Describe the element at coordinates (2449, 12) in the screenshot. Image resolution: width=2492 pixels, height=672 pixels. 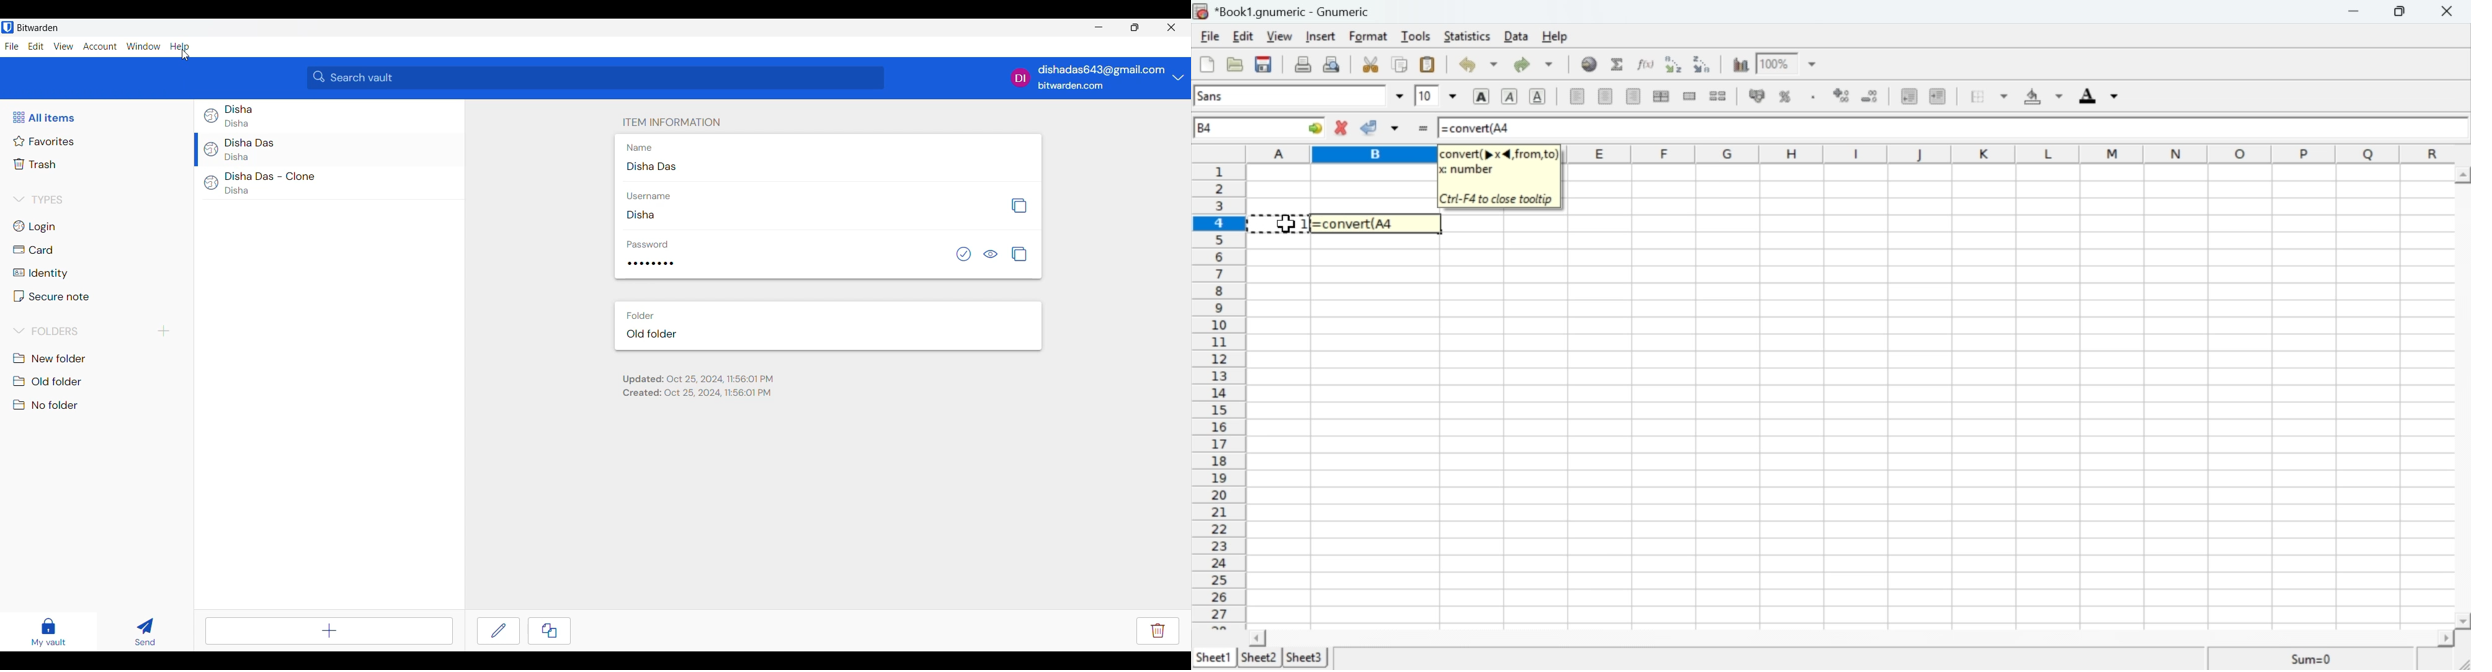
I see `Cross` at that location.